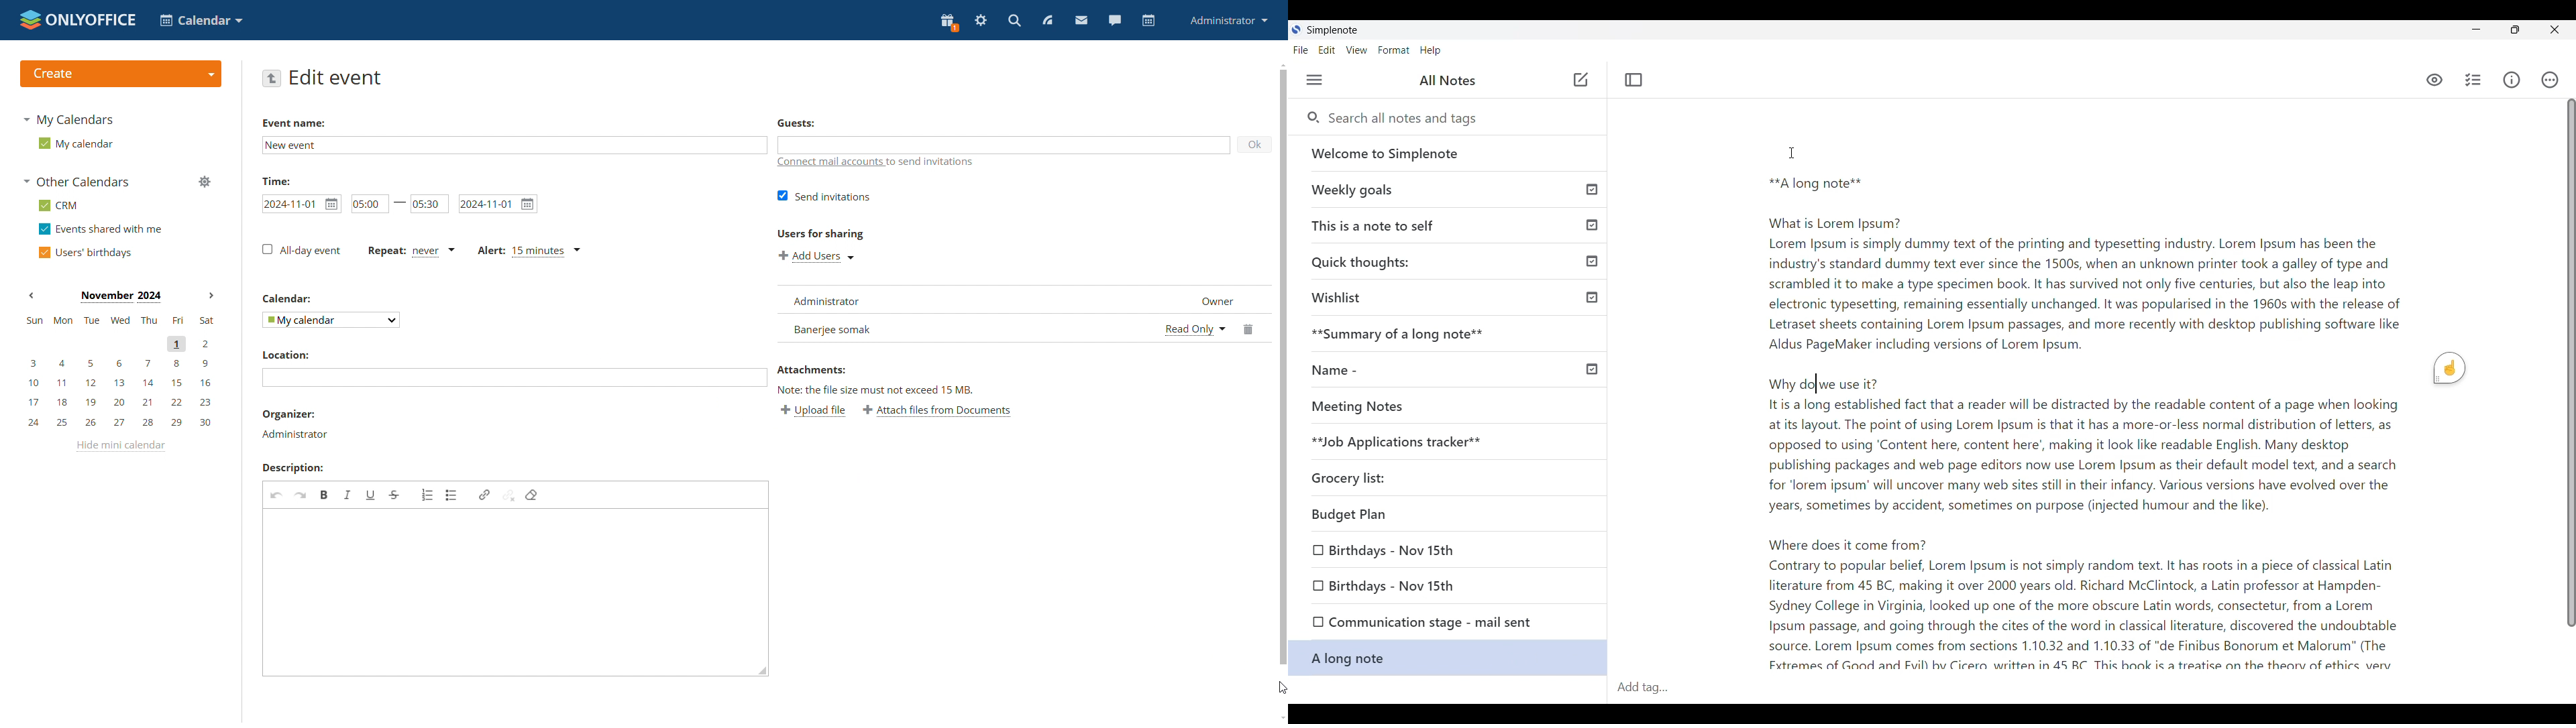  What do you see at coordinates (1014, 21) in the screenshot?
I see `search` at bounding box center [1014, 21].